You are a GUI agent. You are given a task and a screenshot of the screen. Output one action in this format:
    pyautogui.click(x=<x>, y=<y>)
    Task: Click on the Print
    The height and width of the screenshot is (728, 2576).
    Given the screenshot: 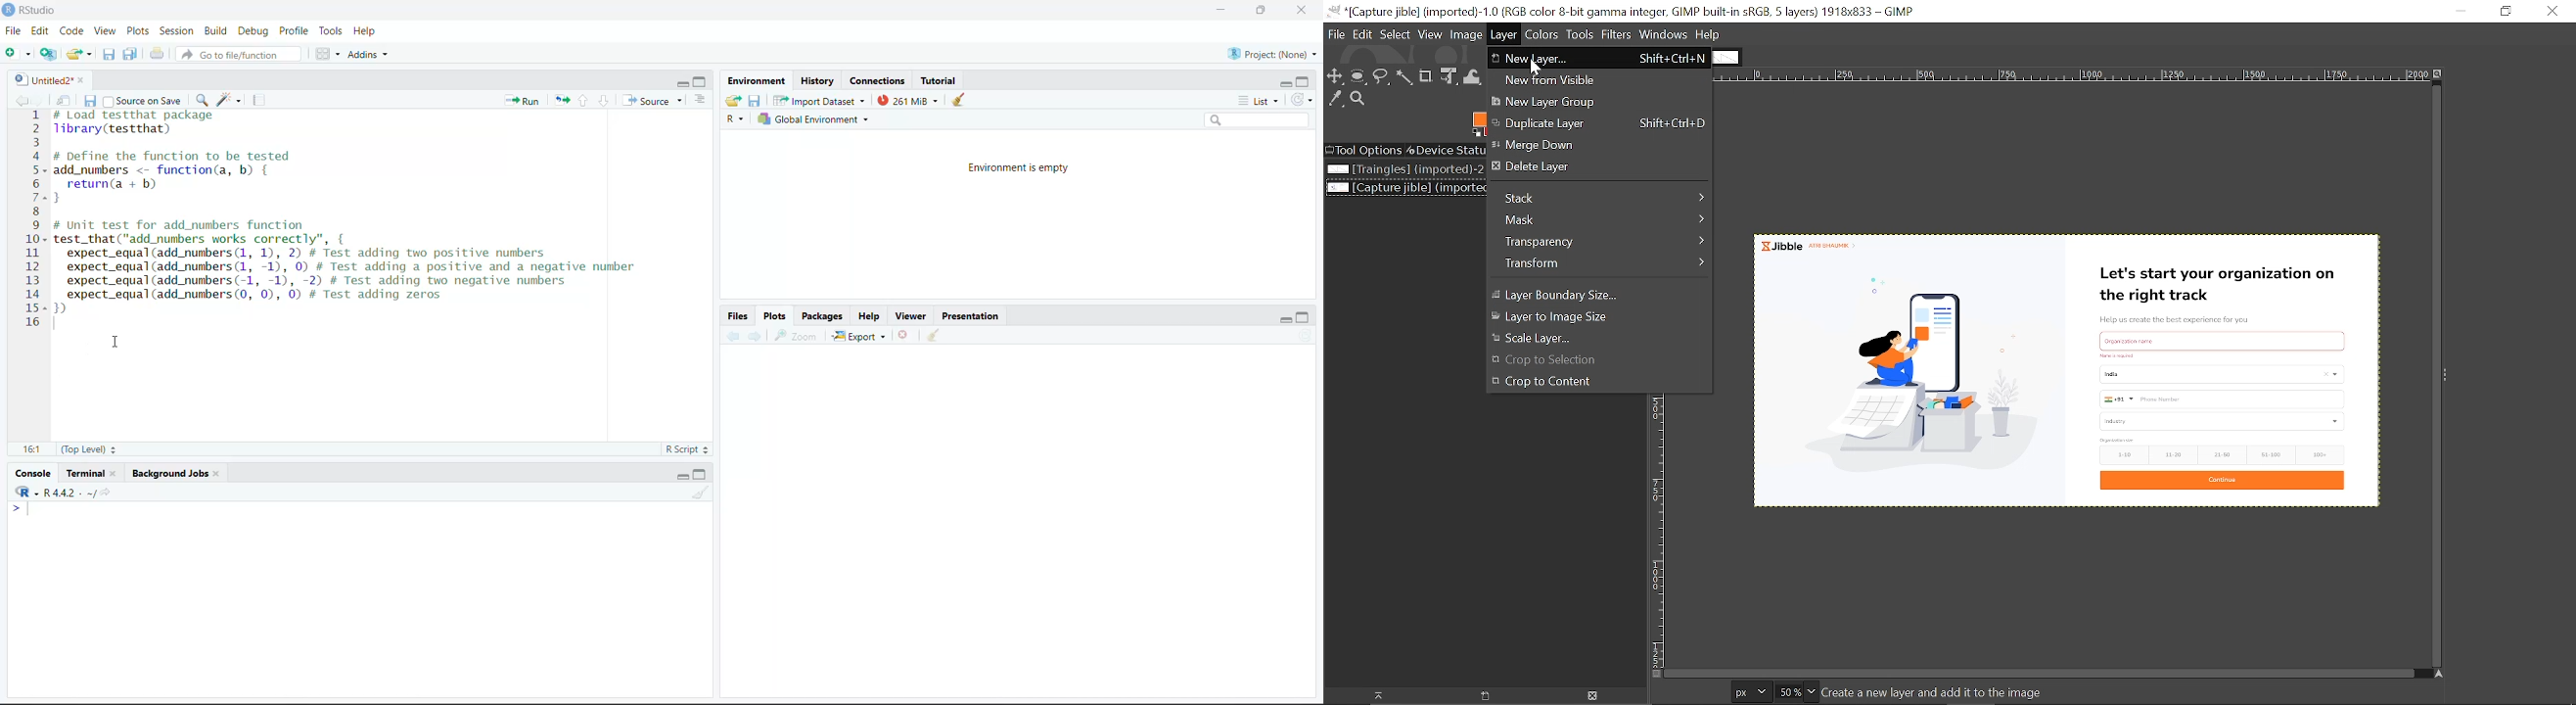 What is the action you would take?
    pyautogui.click(x=158, y=54)
    